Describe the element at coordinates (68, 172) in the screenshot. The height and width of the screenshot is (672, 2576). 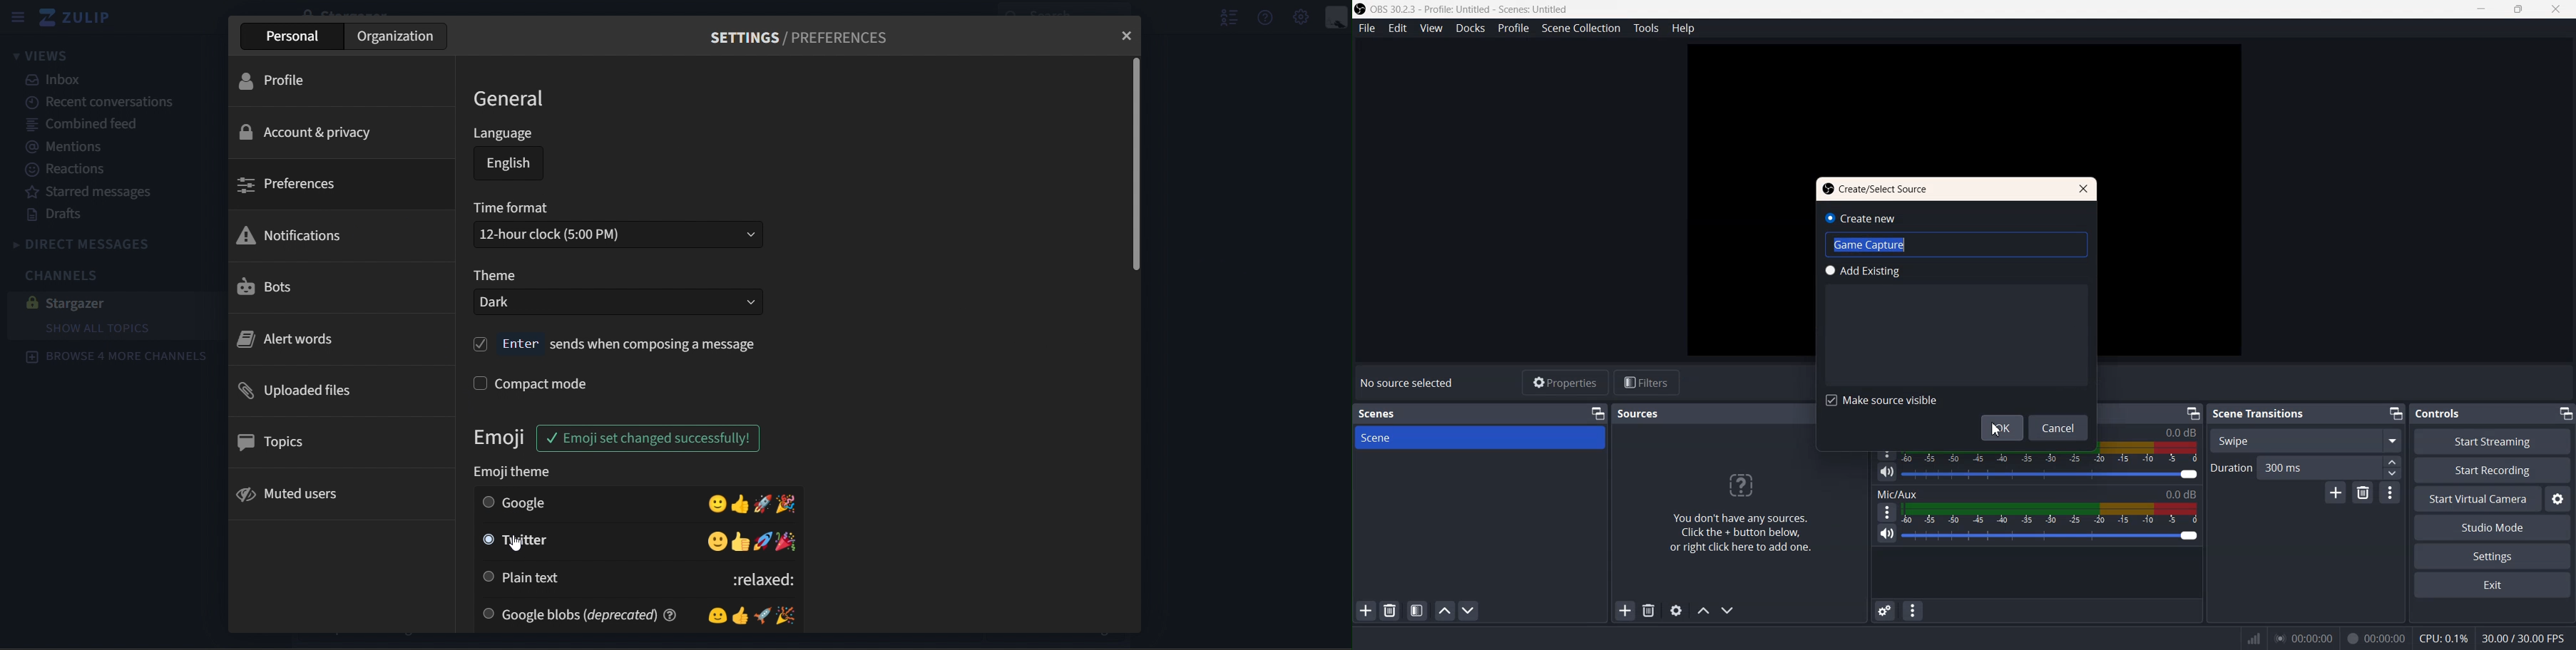
I see `reactions` at that location.